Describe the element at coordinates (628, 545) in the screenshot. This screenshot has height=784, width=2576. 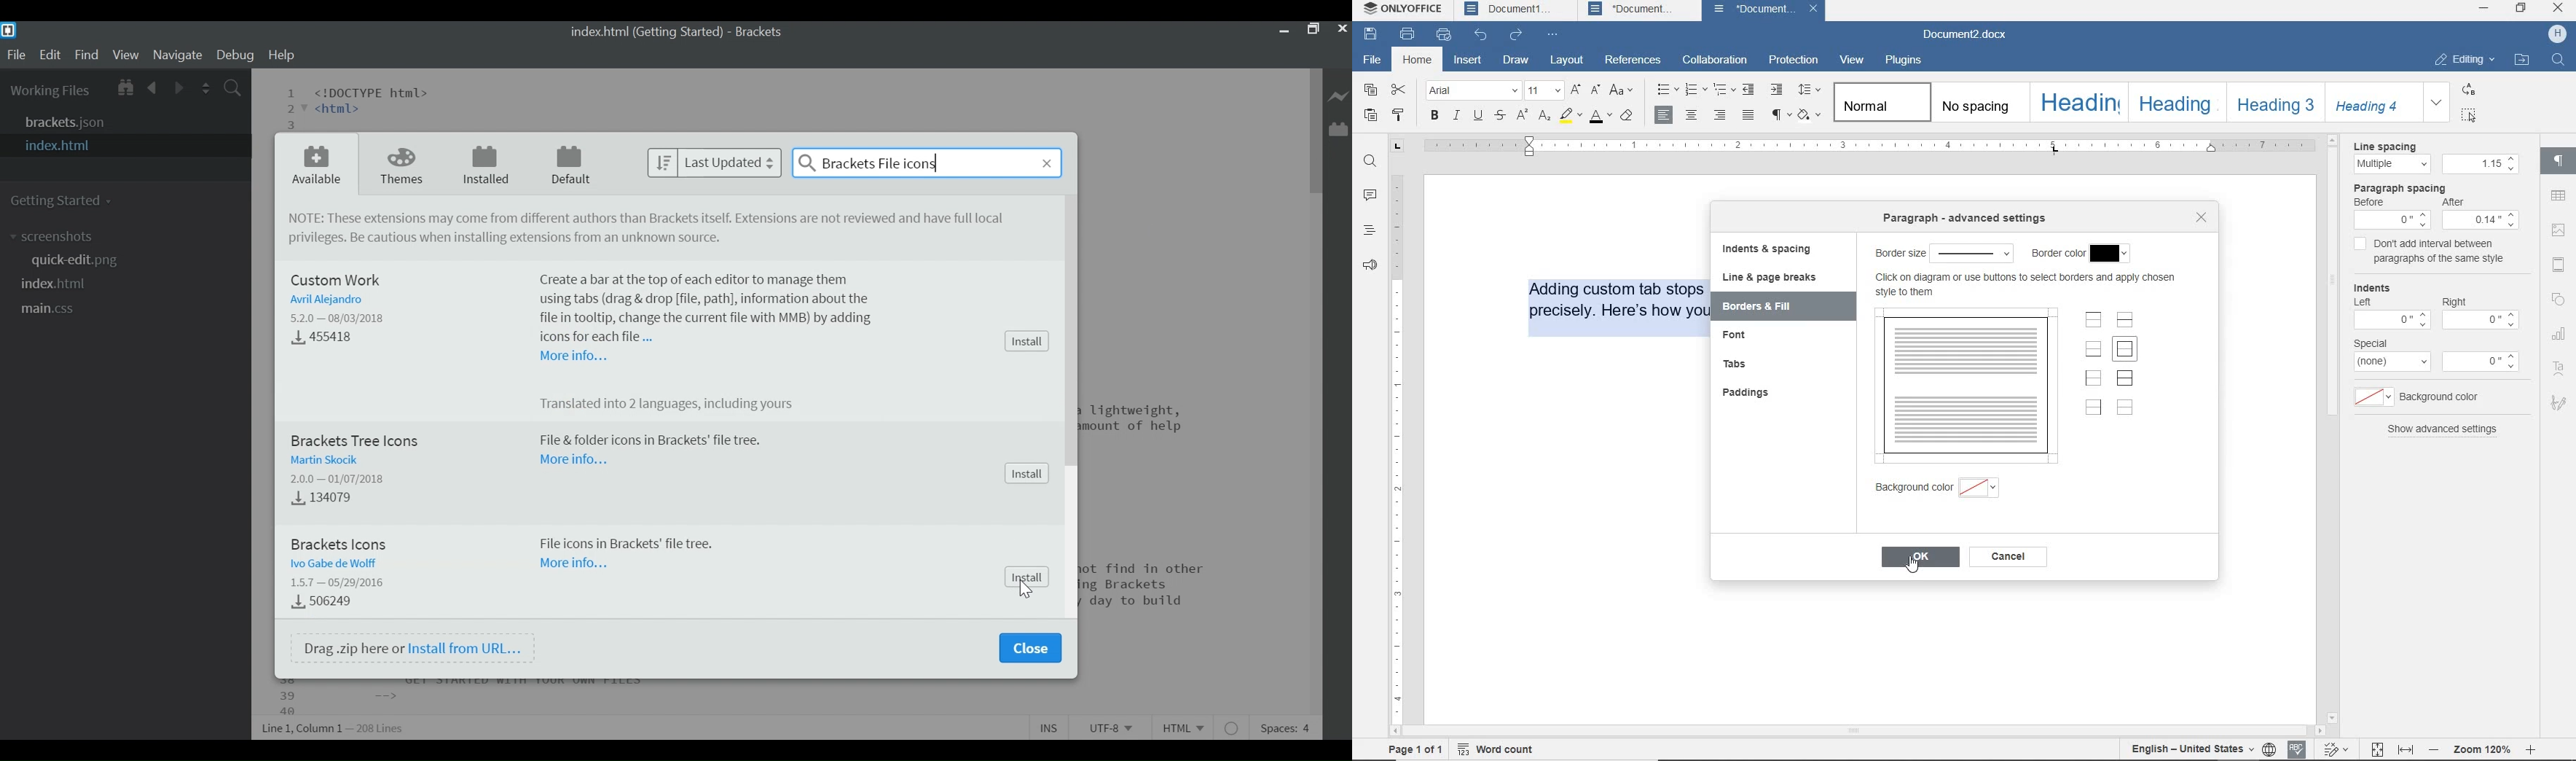
I see `File icons in Backets file tree` at that location.